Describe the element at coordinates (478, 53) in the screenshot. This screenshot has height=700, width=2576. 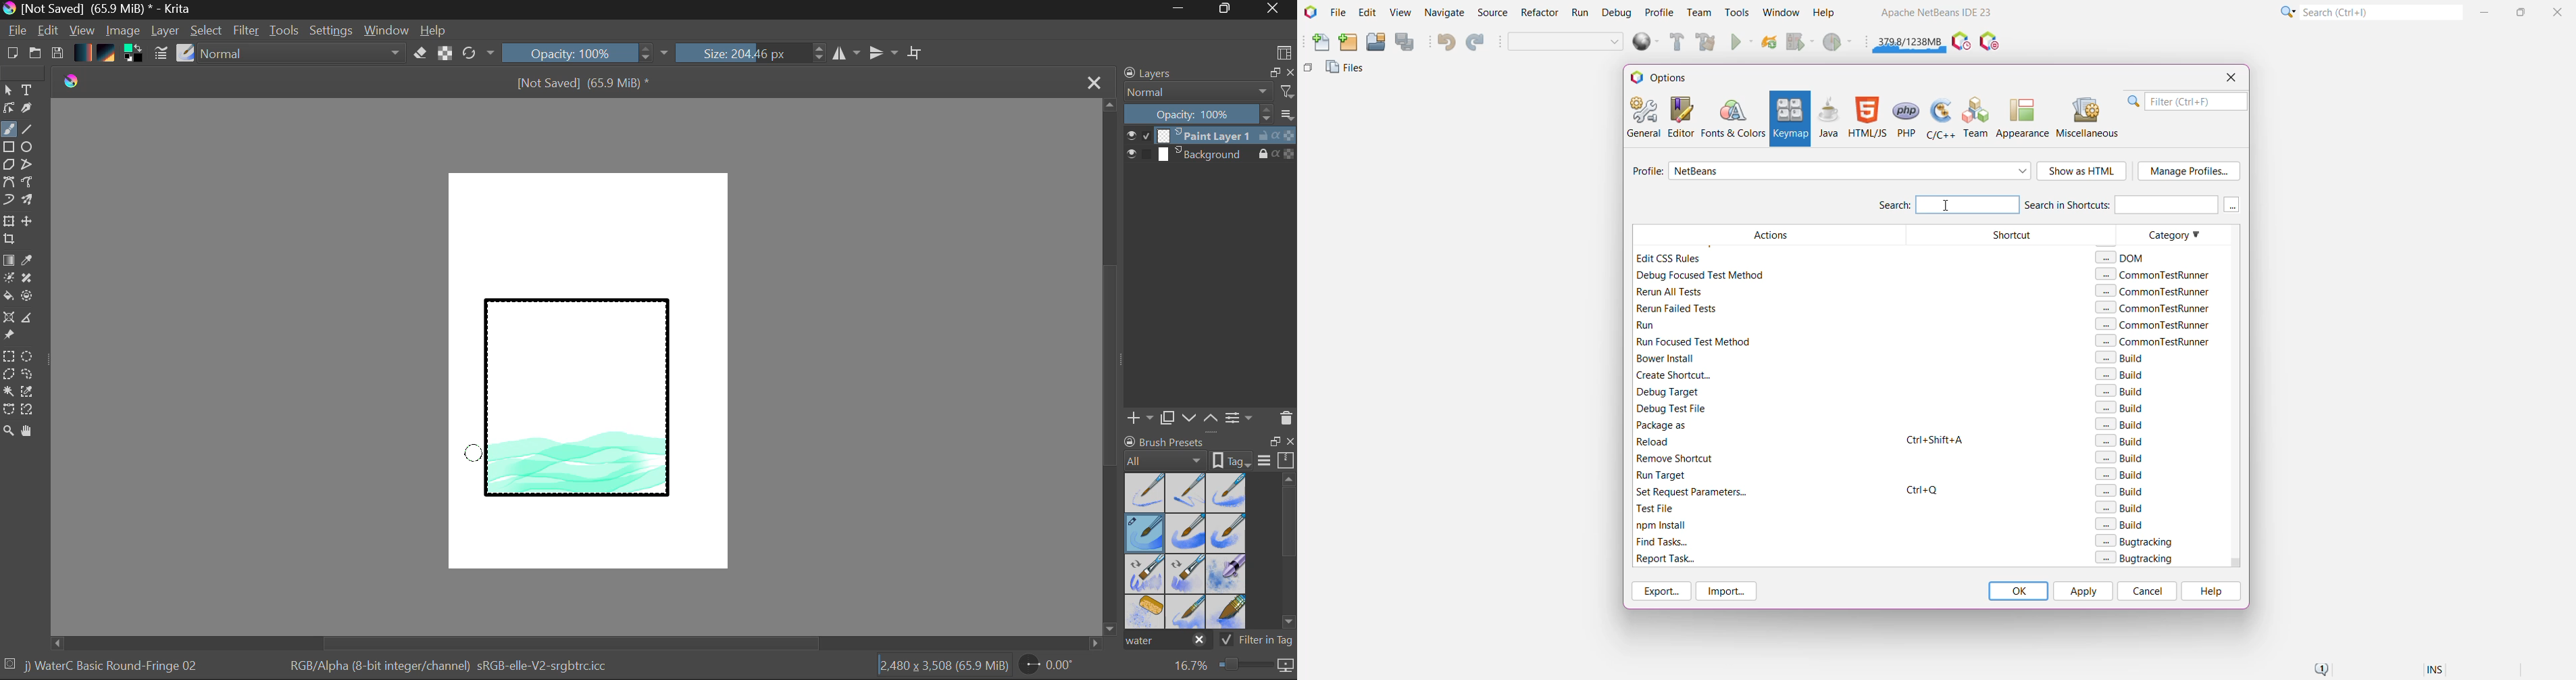
I see `Refresh` at that location.